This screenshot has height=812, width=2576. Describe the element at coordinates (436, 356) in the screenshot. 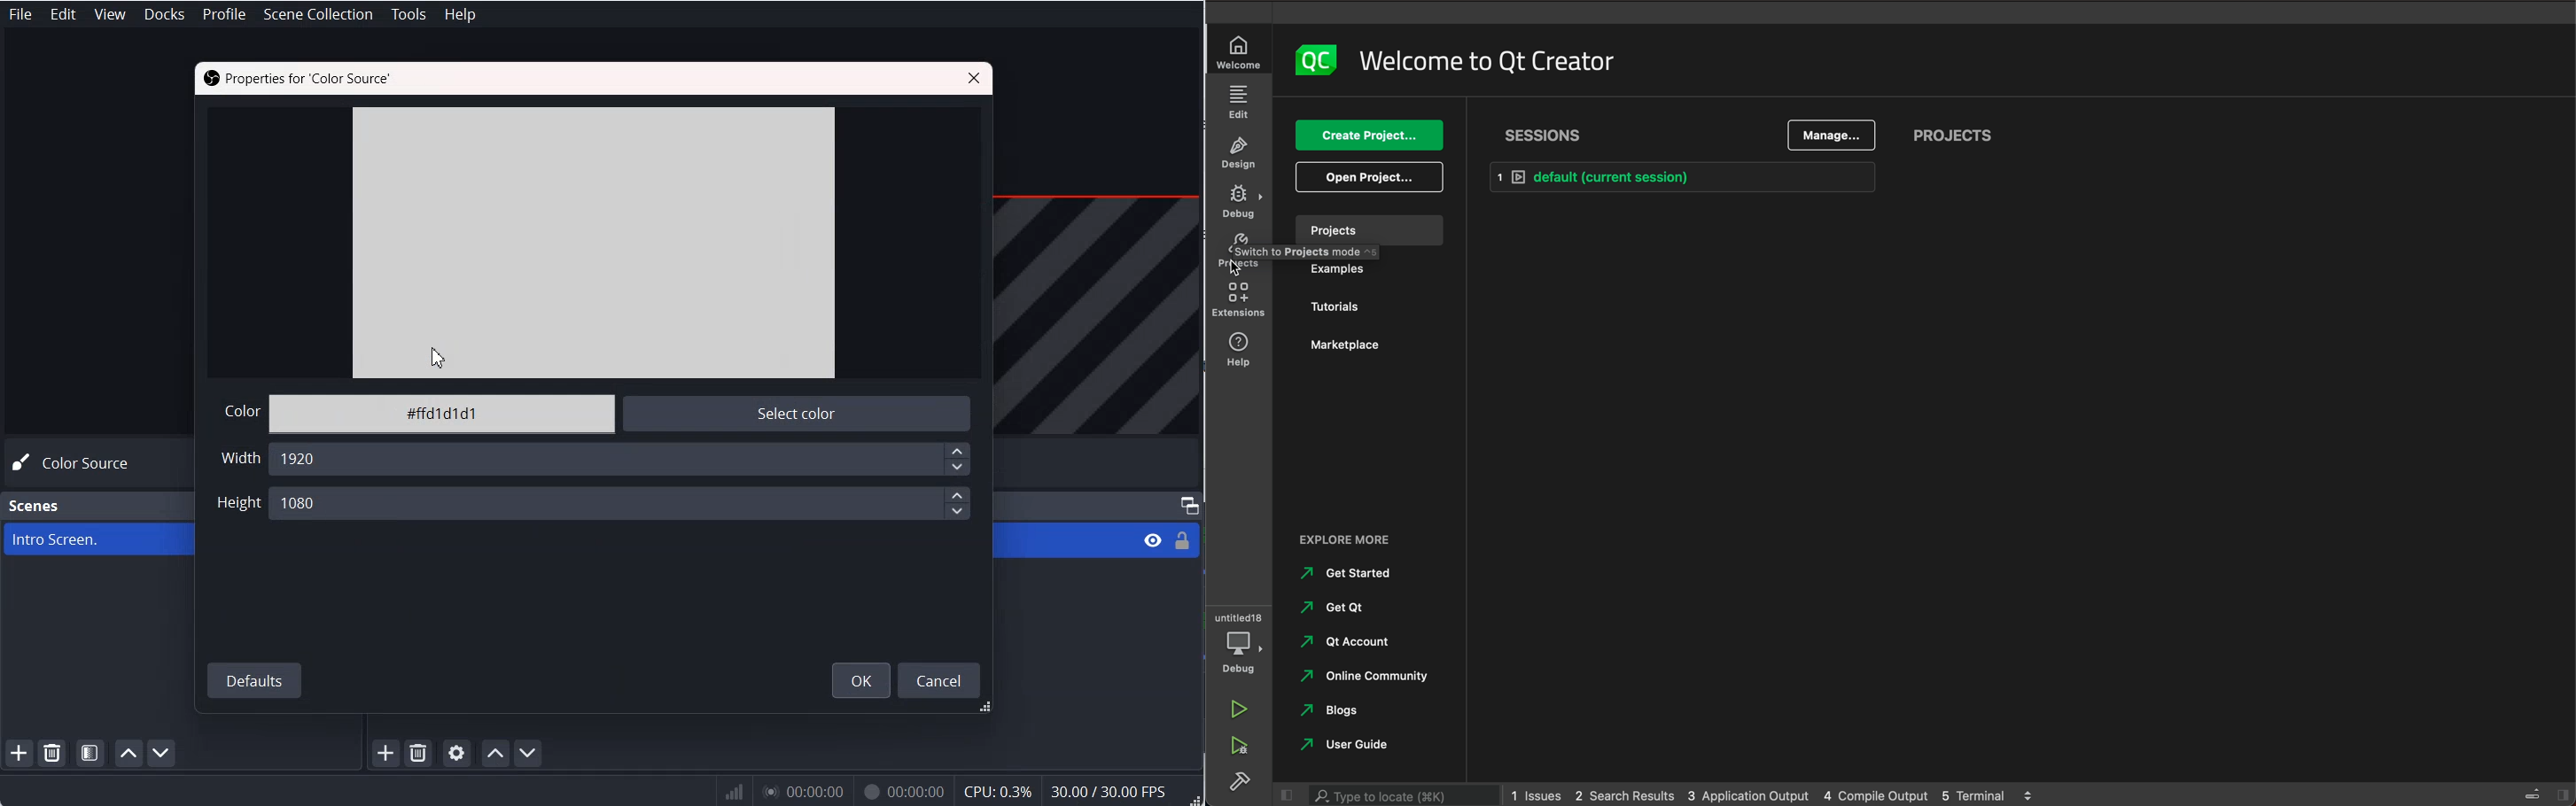

I see `Cursor` at that location.